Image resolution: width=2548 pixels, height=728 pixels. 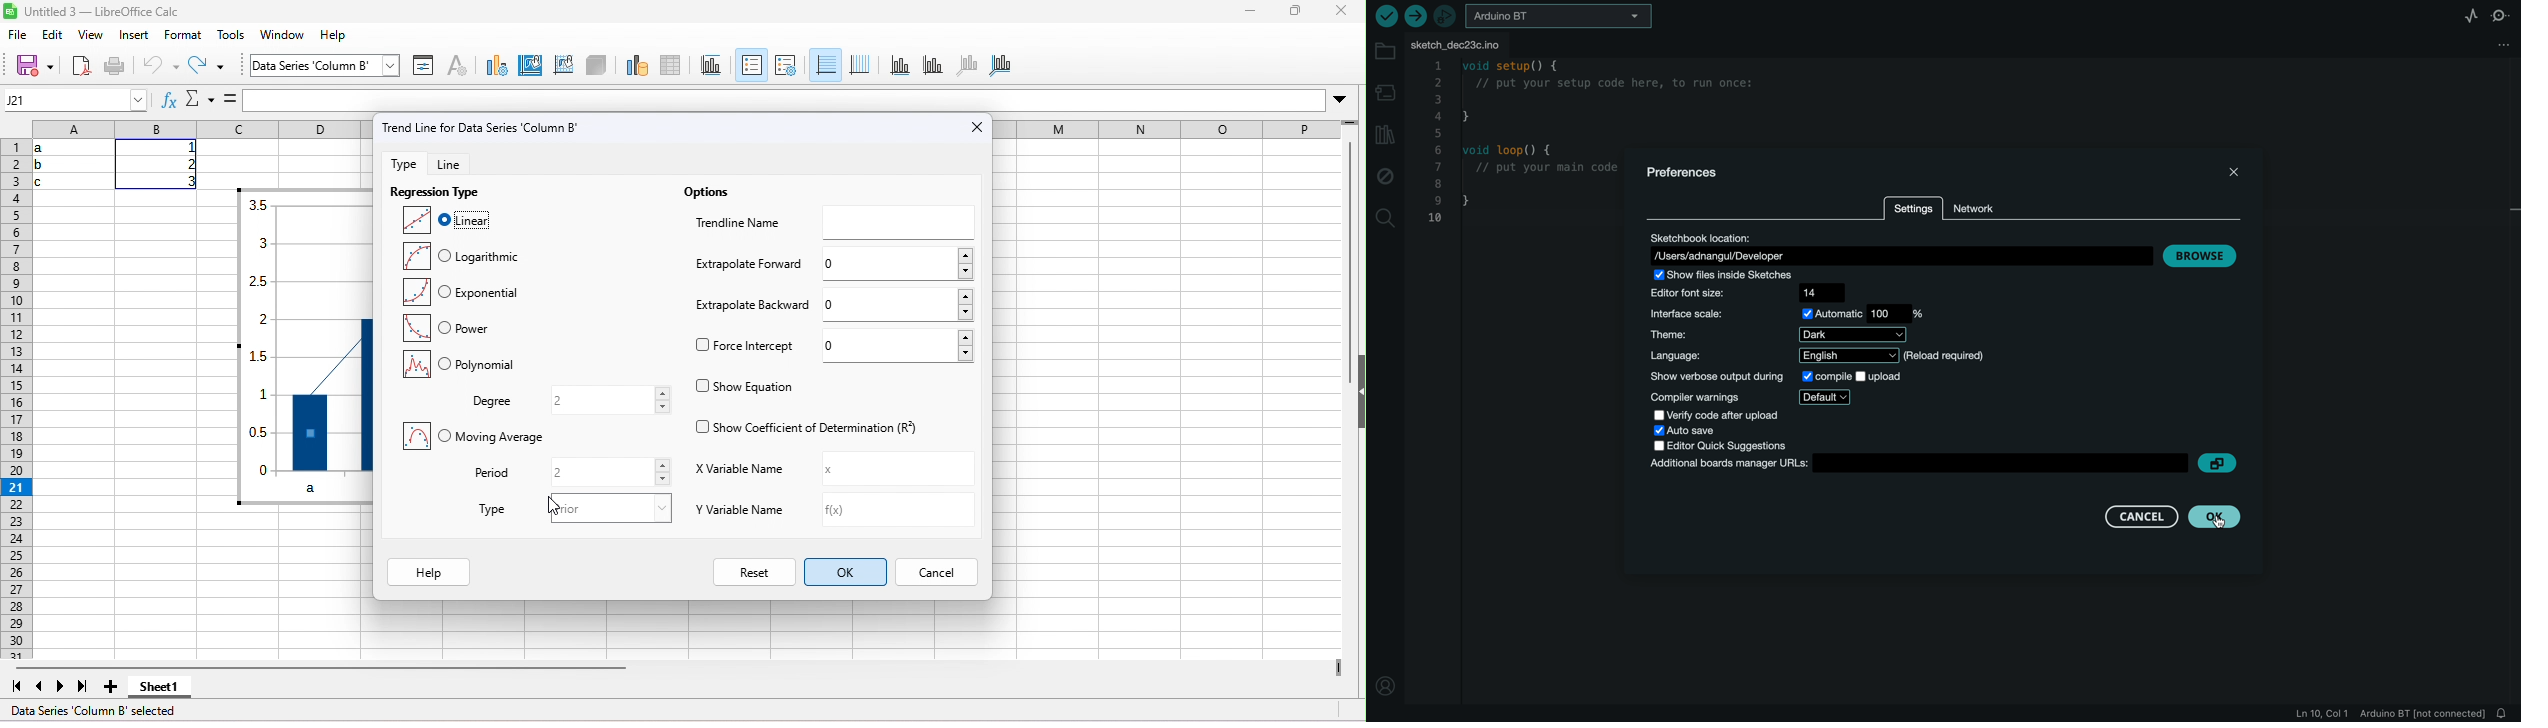 I want to click on character, so click(x=462, y=67).